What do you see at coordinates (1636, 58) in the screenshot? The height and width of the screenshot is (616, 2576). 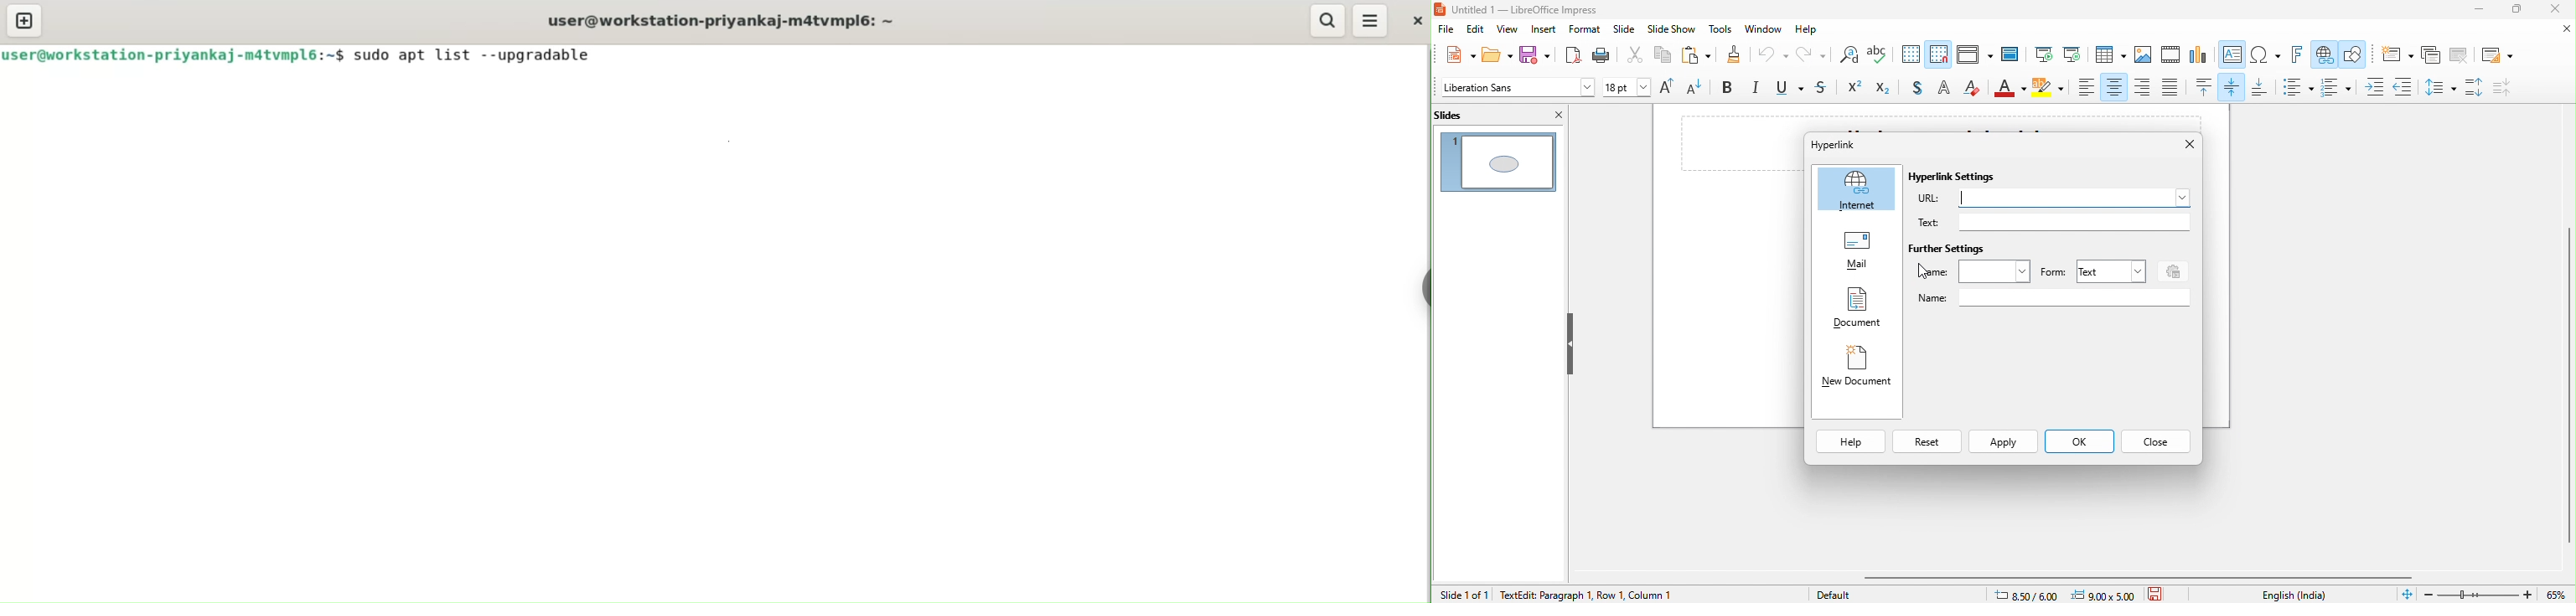 I see `cut` at bounding box center [1636, 58].